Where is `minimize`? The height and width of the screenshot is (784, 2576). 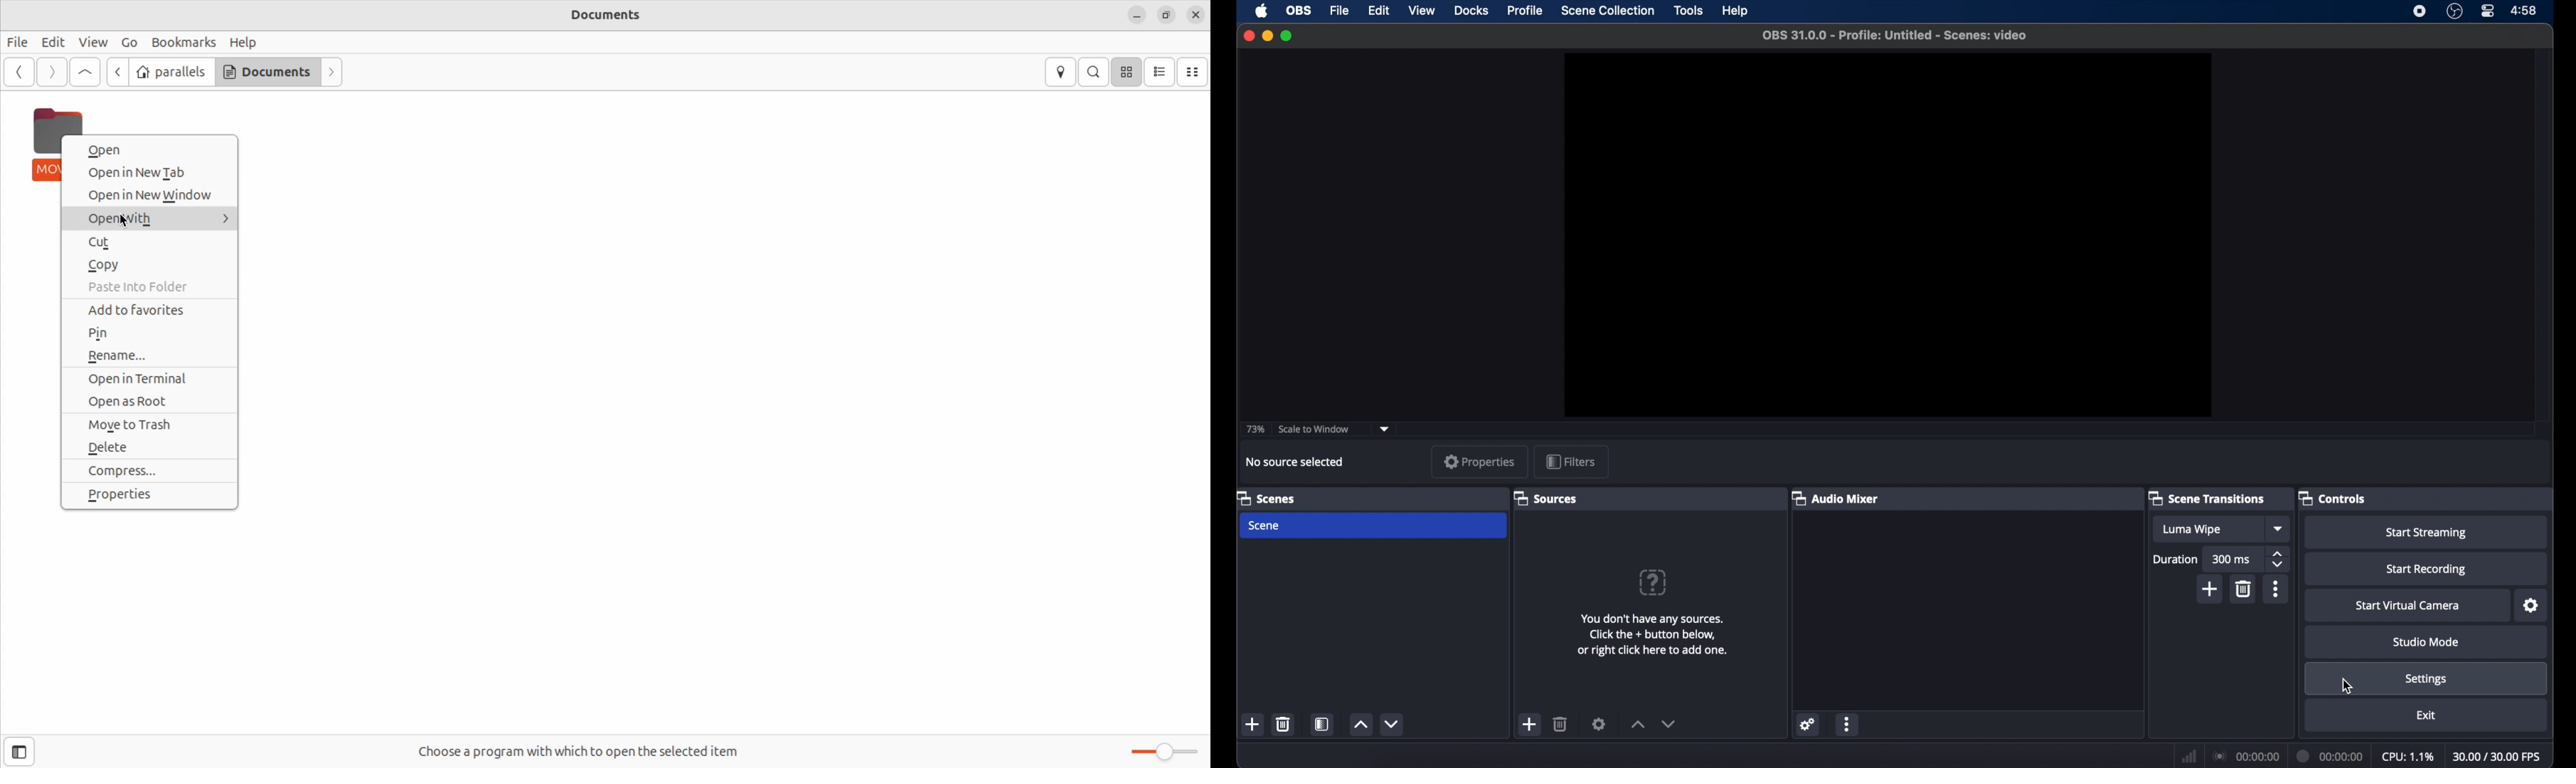 minimize is located at coordinates (1267, 36).